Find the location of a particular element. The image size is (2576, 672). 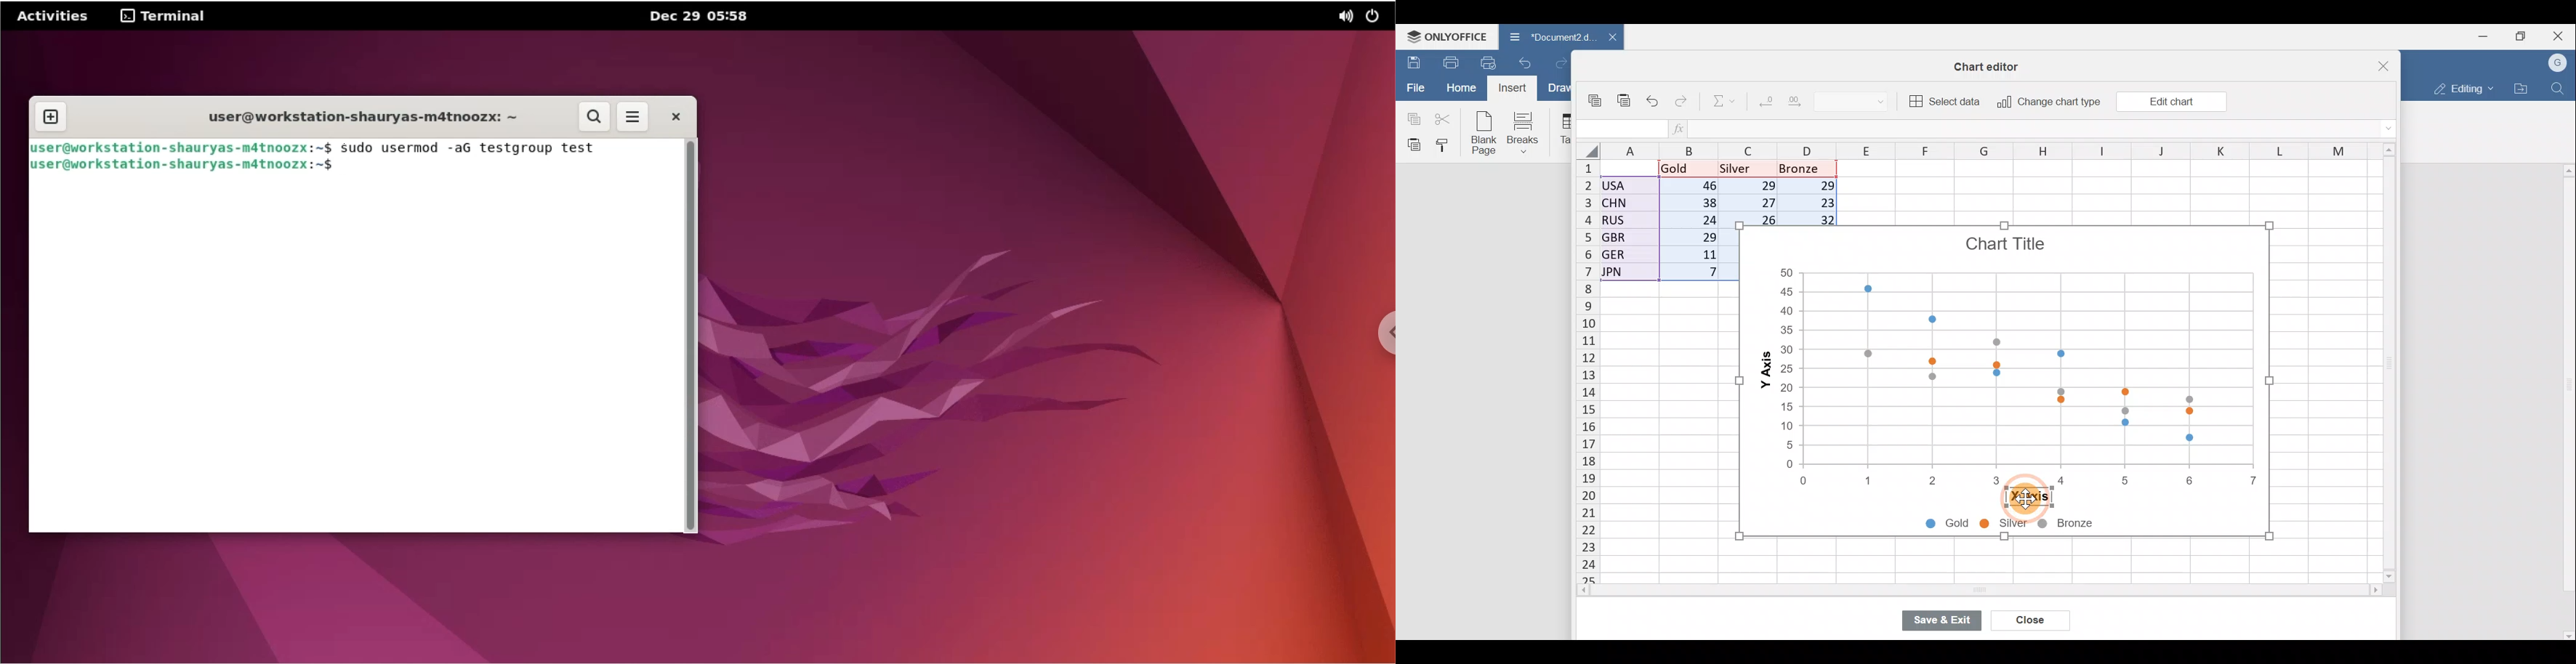

Cell name is located at coordinates (1621, 125).